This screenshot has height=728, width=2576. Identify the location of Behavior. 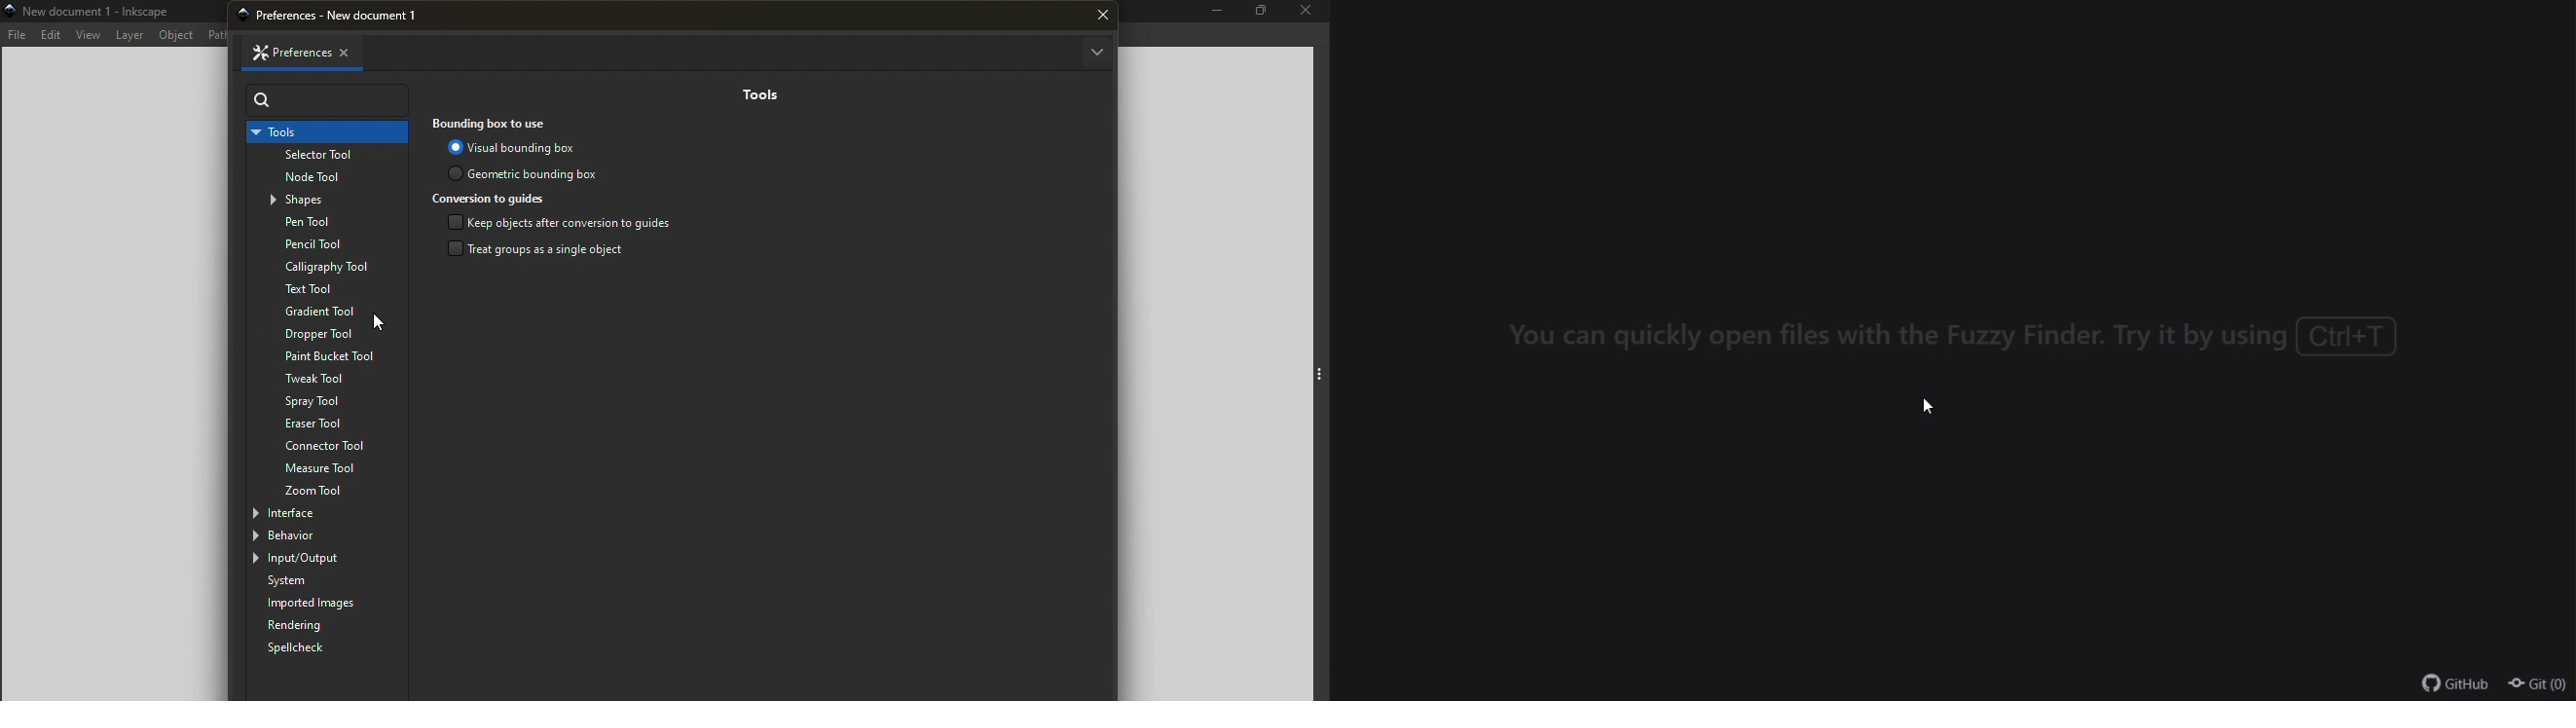
(313, 535).